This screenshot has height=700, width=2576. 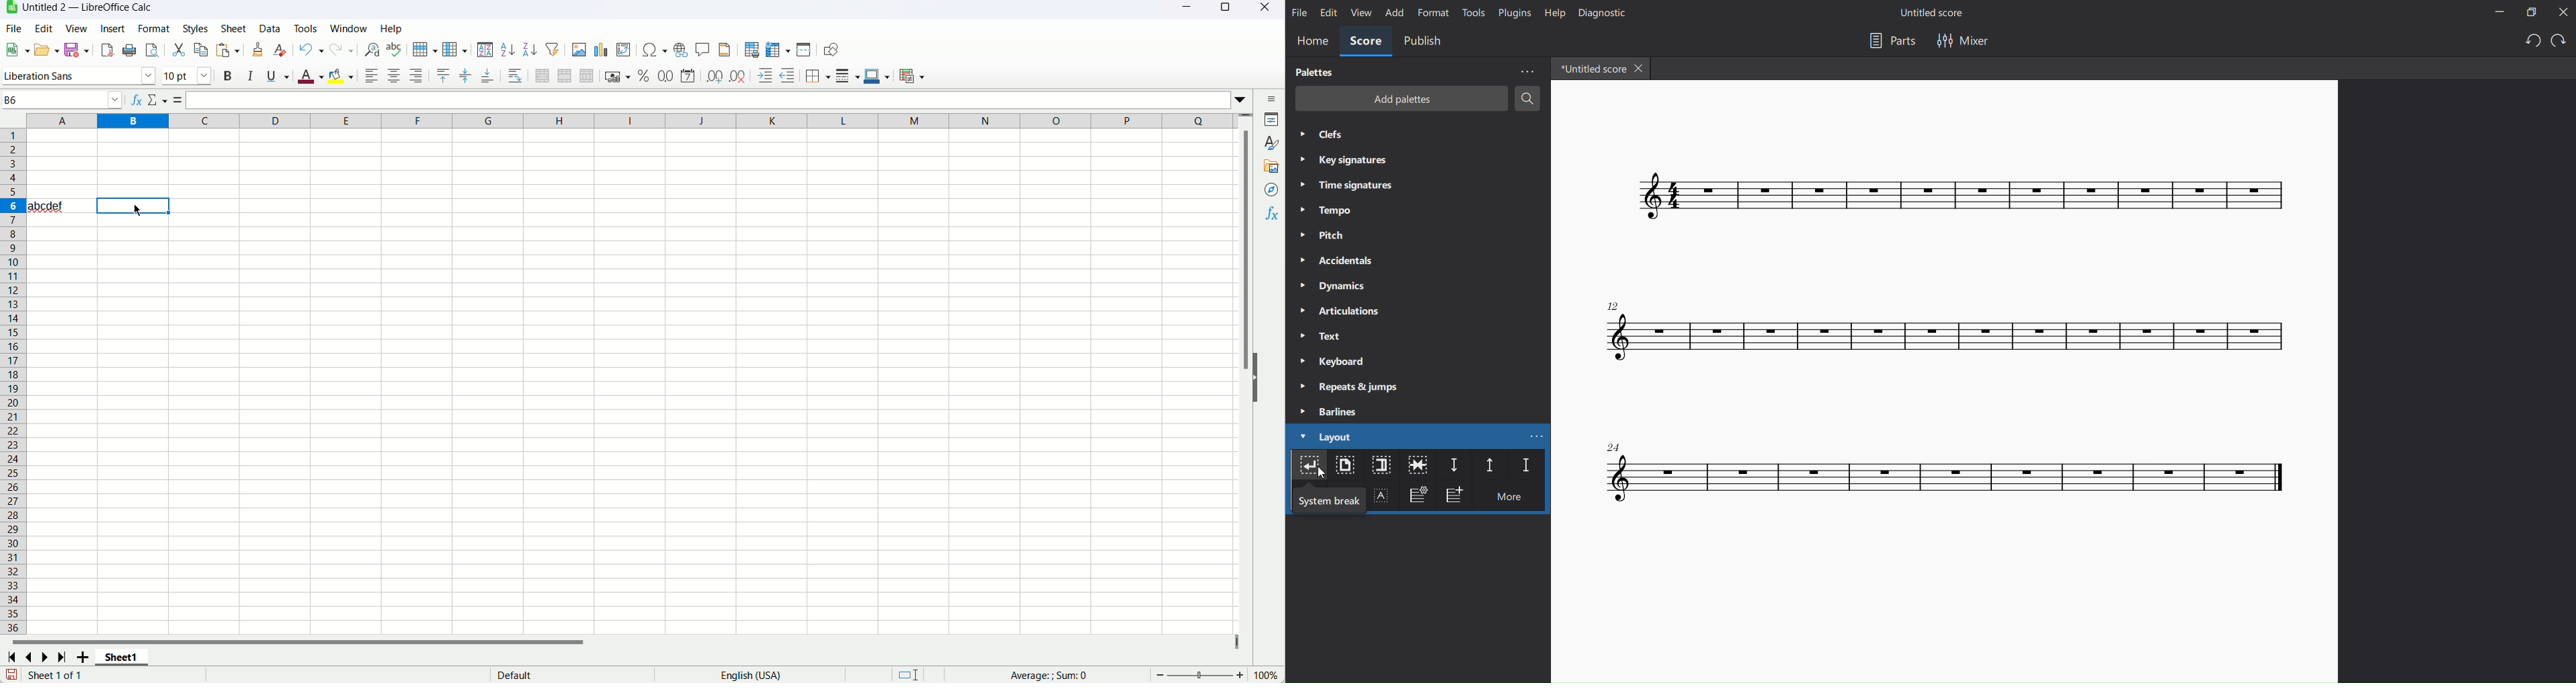 I want to click on auto filter, so click(x=554, y=50).